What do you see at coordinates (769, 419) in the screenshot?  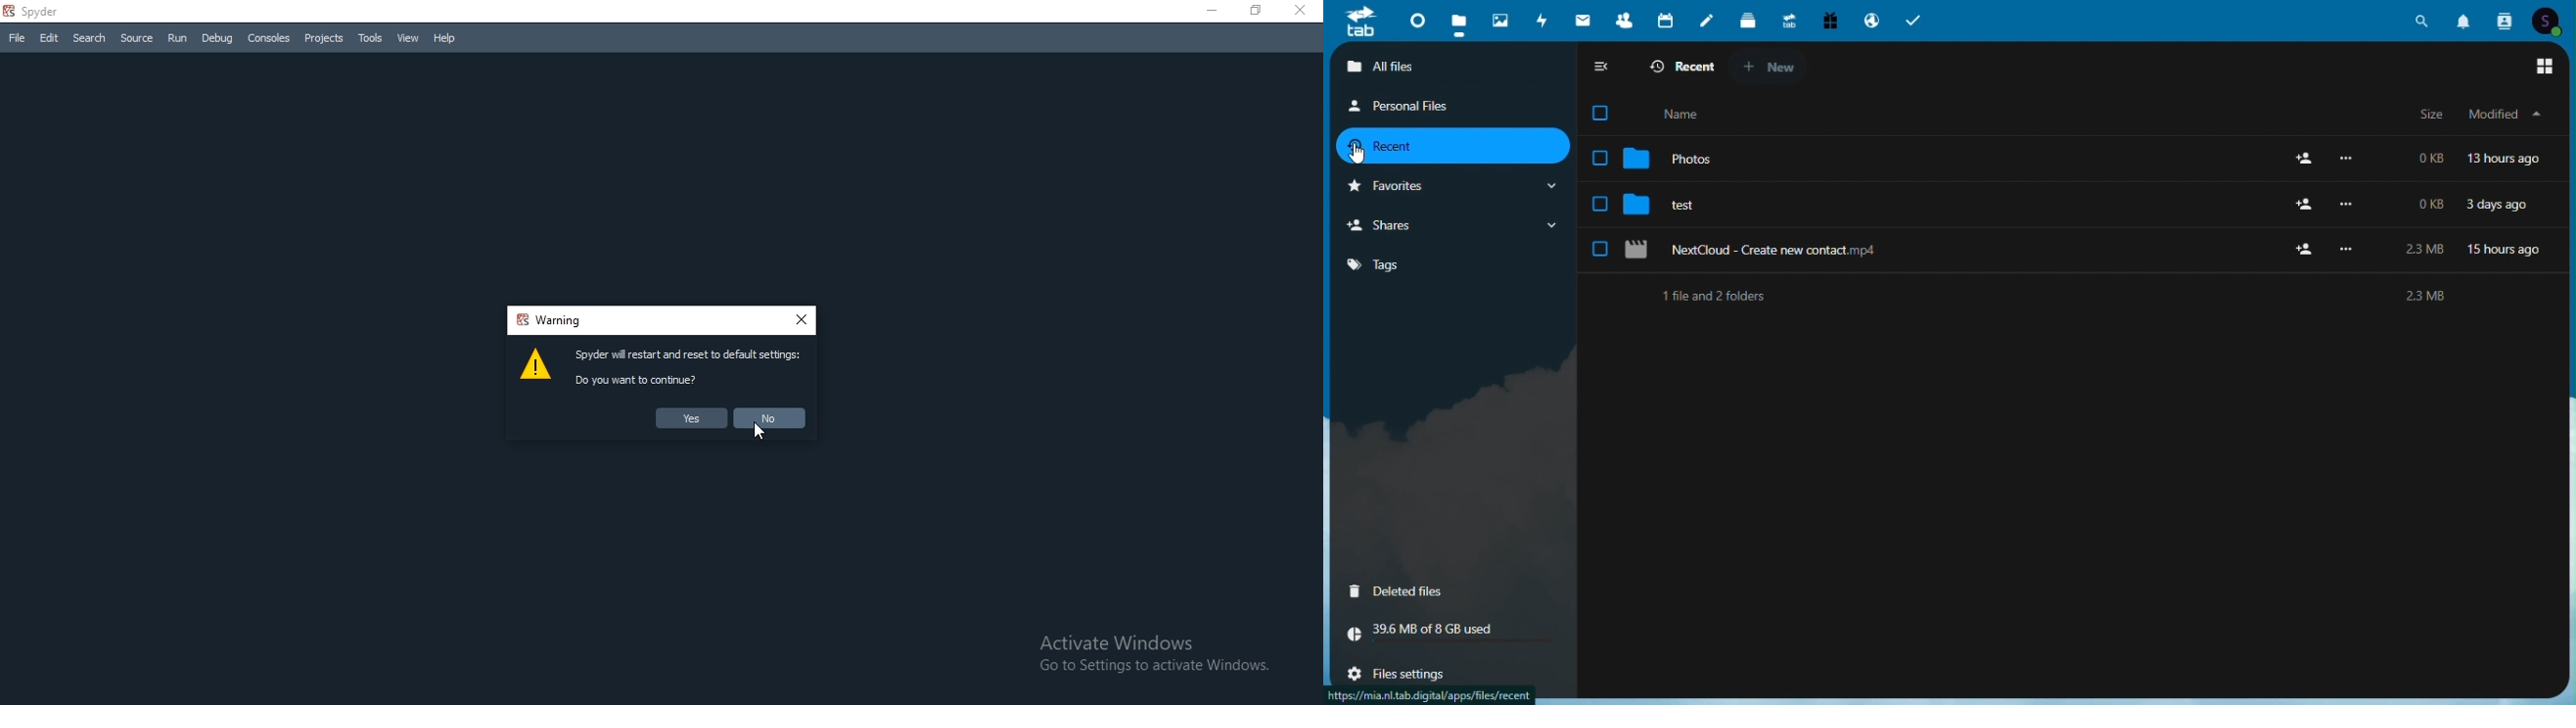 I see `no` at bounding box center [769, 419].